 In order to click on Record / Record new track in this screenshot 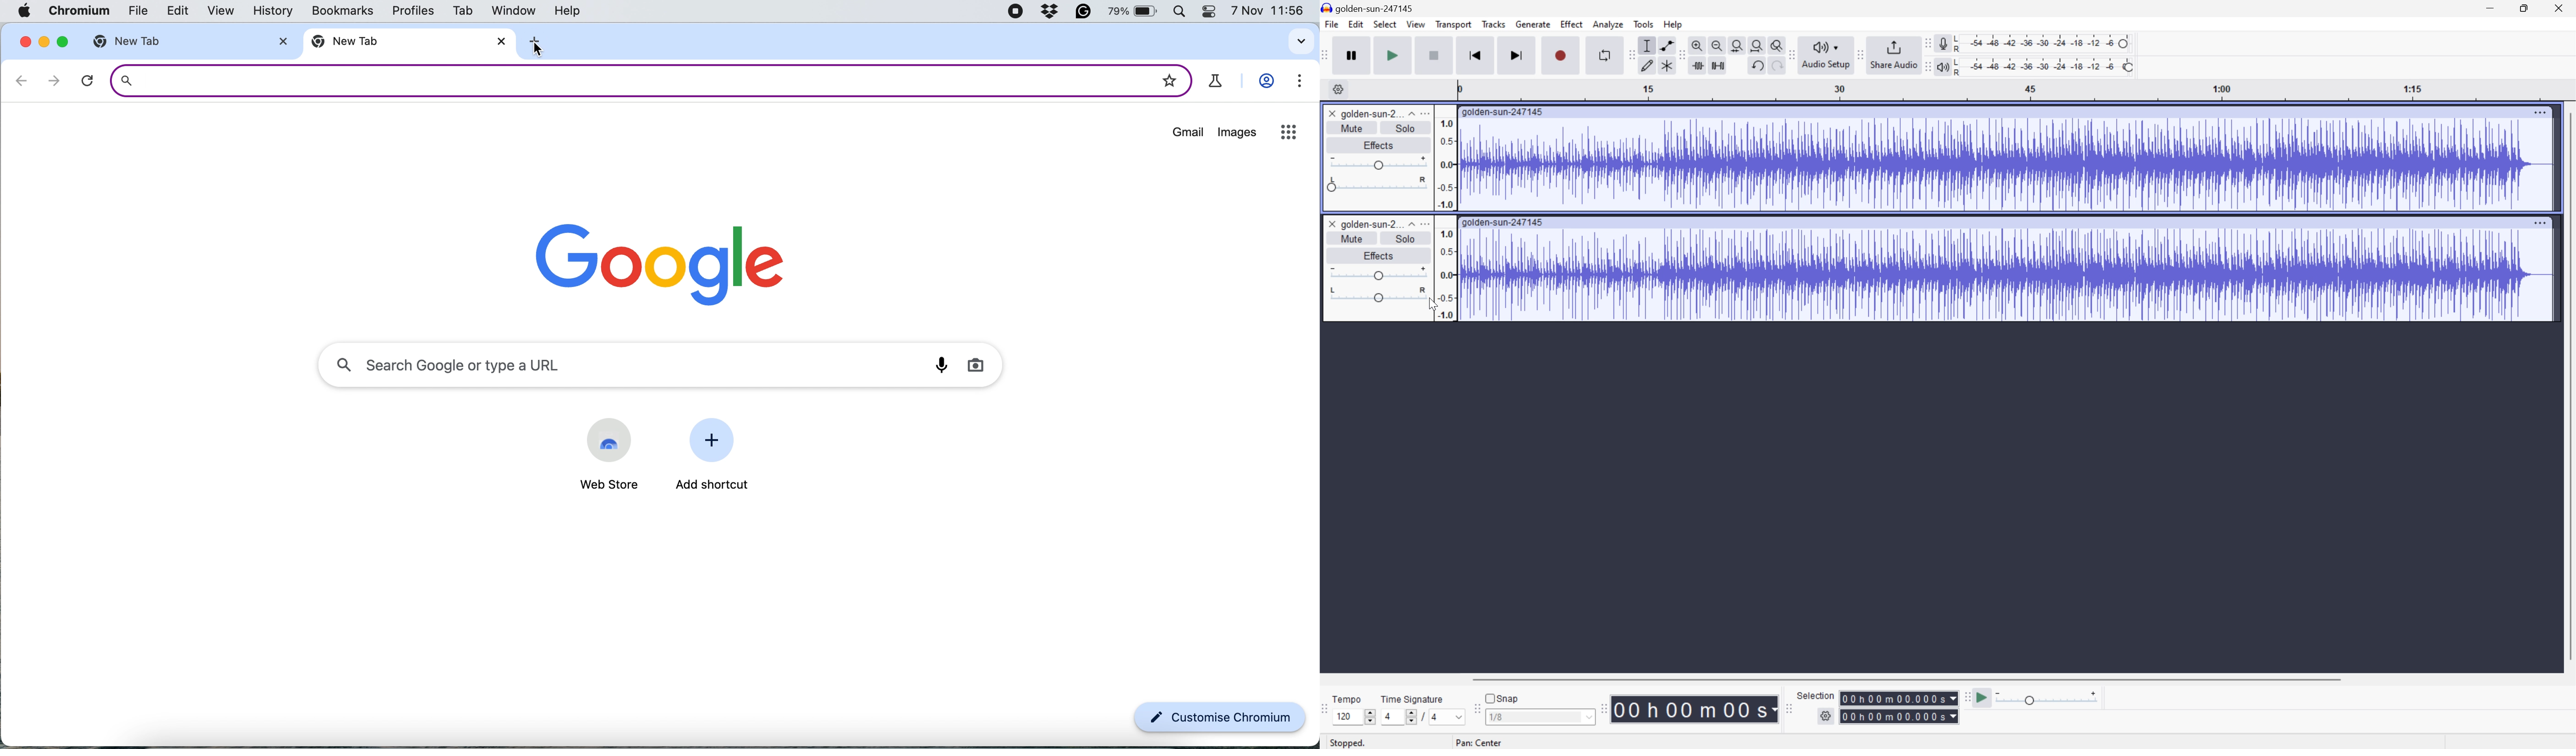, I will do `click(1563, 56)`.